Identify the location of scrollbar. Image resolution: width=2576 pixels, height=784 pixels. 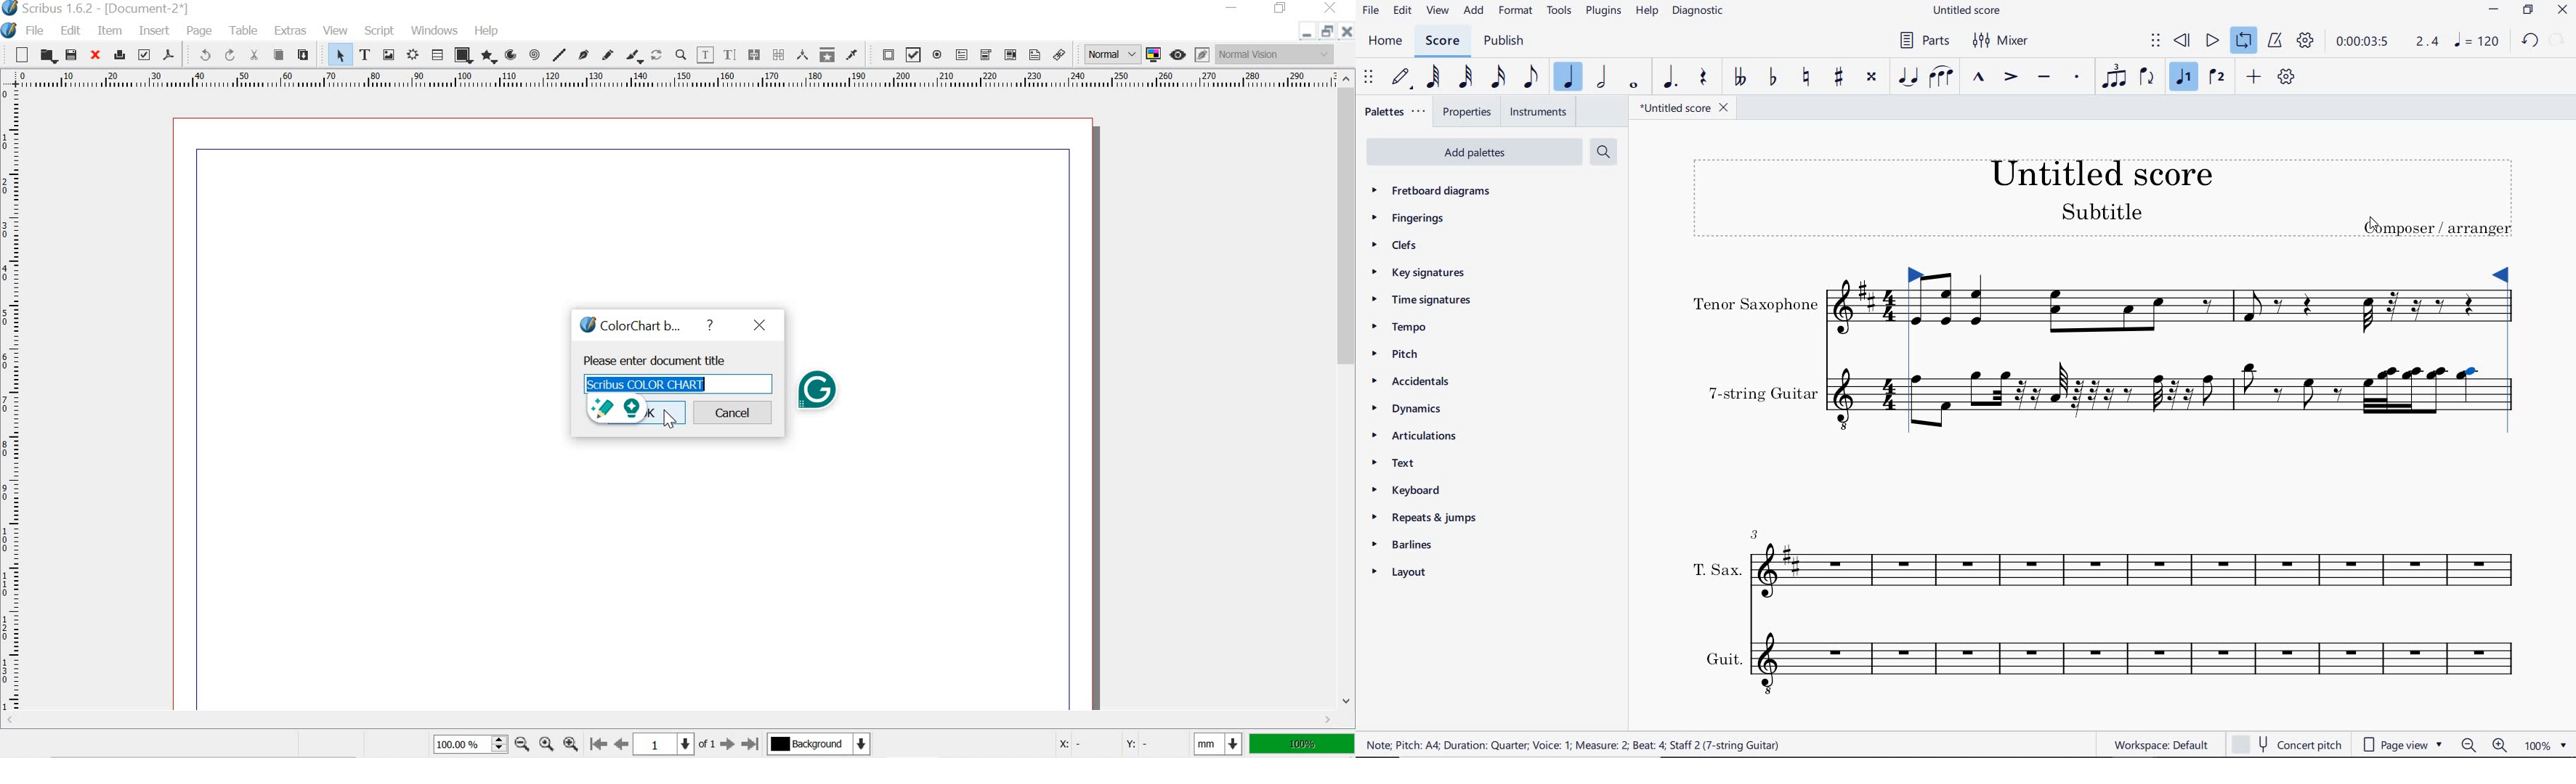
(665, 721).